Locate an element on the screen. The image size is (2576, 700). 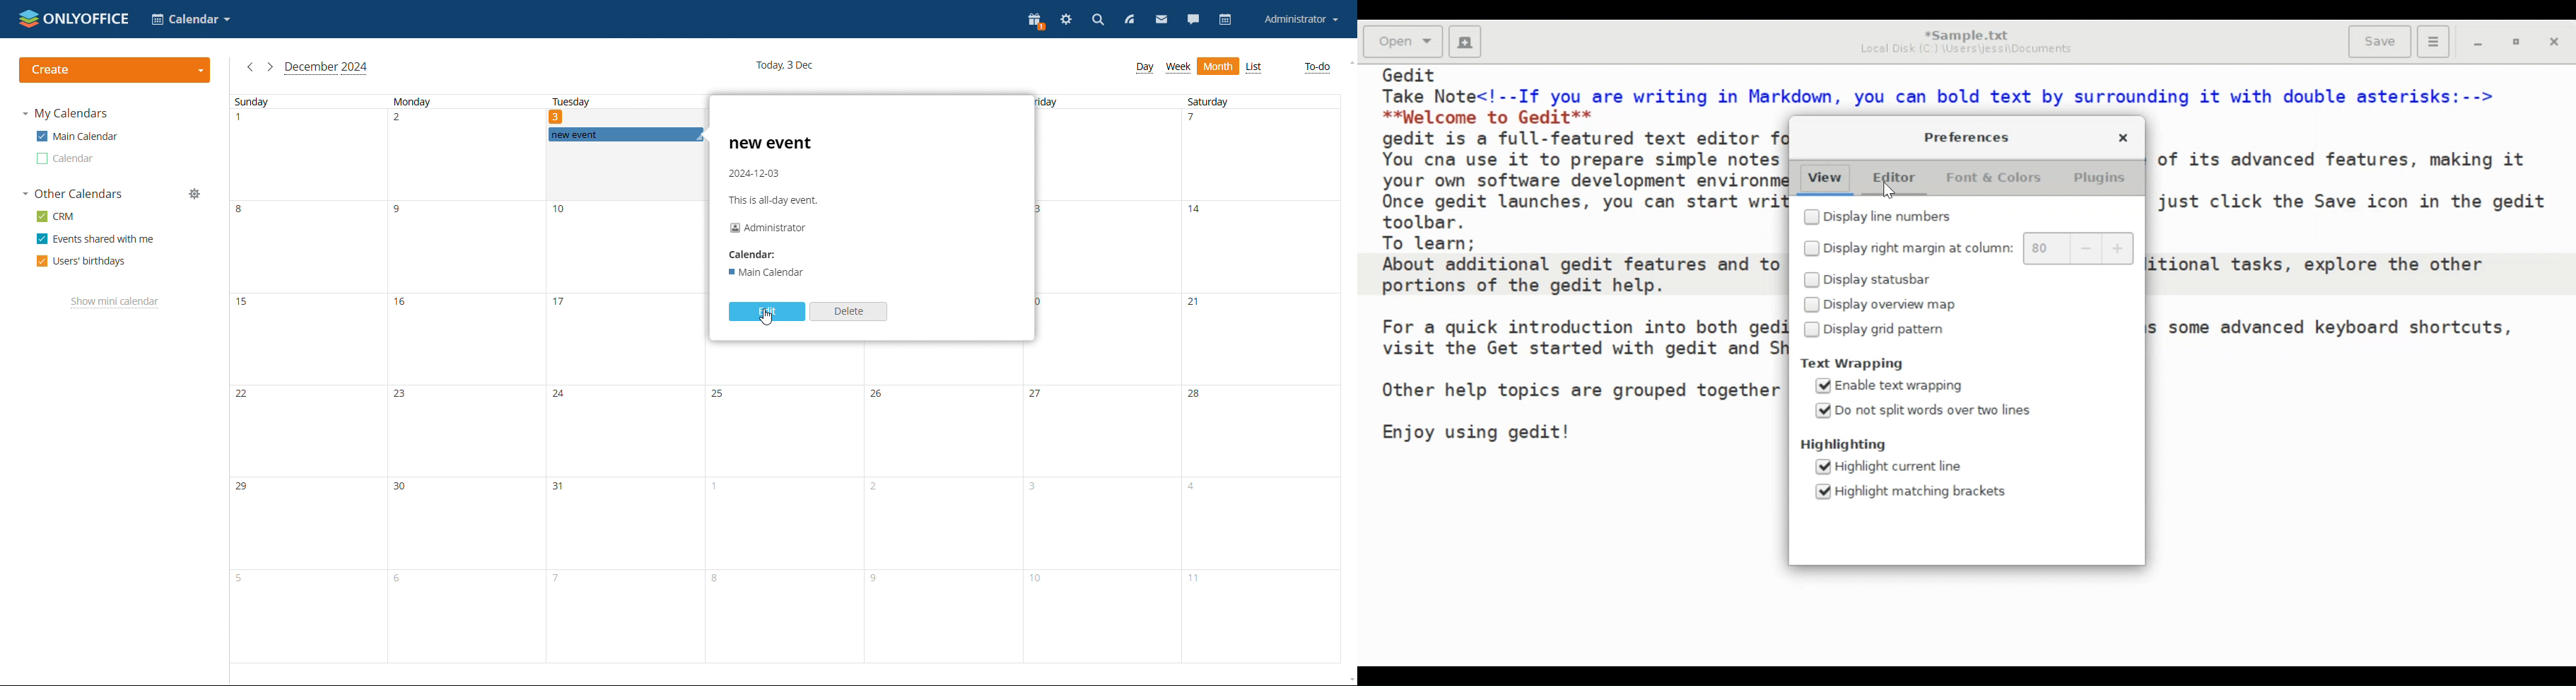
Editor is located at coordinates (1895, 177).